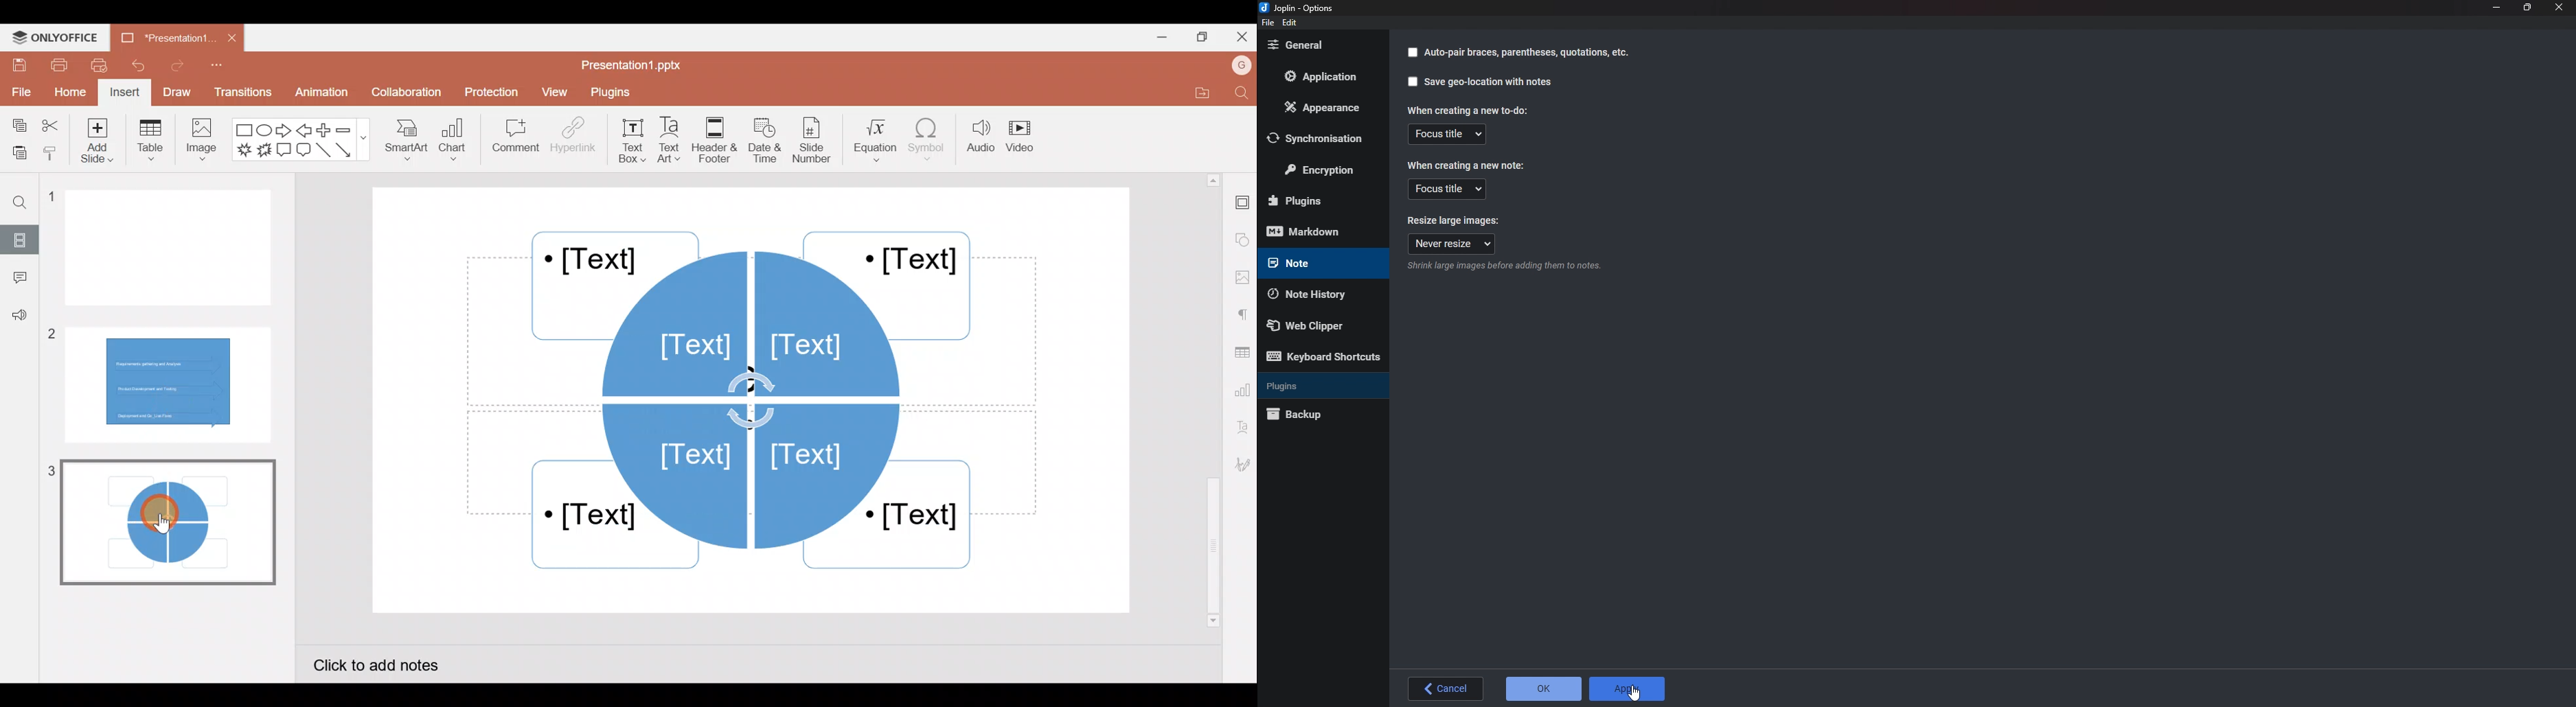 The width and height of the screenshot is (2576, 728). What do you see at coordinates (161, 39) in the screenshot?
I see `Presentation1.` at bounding box center [161, 39].